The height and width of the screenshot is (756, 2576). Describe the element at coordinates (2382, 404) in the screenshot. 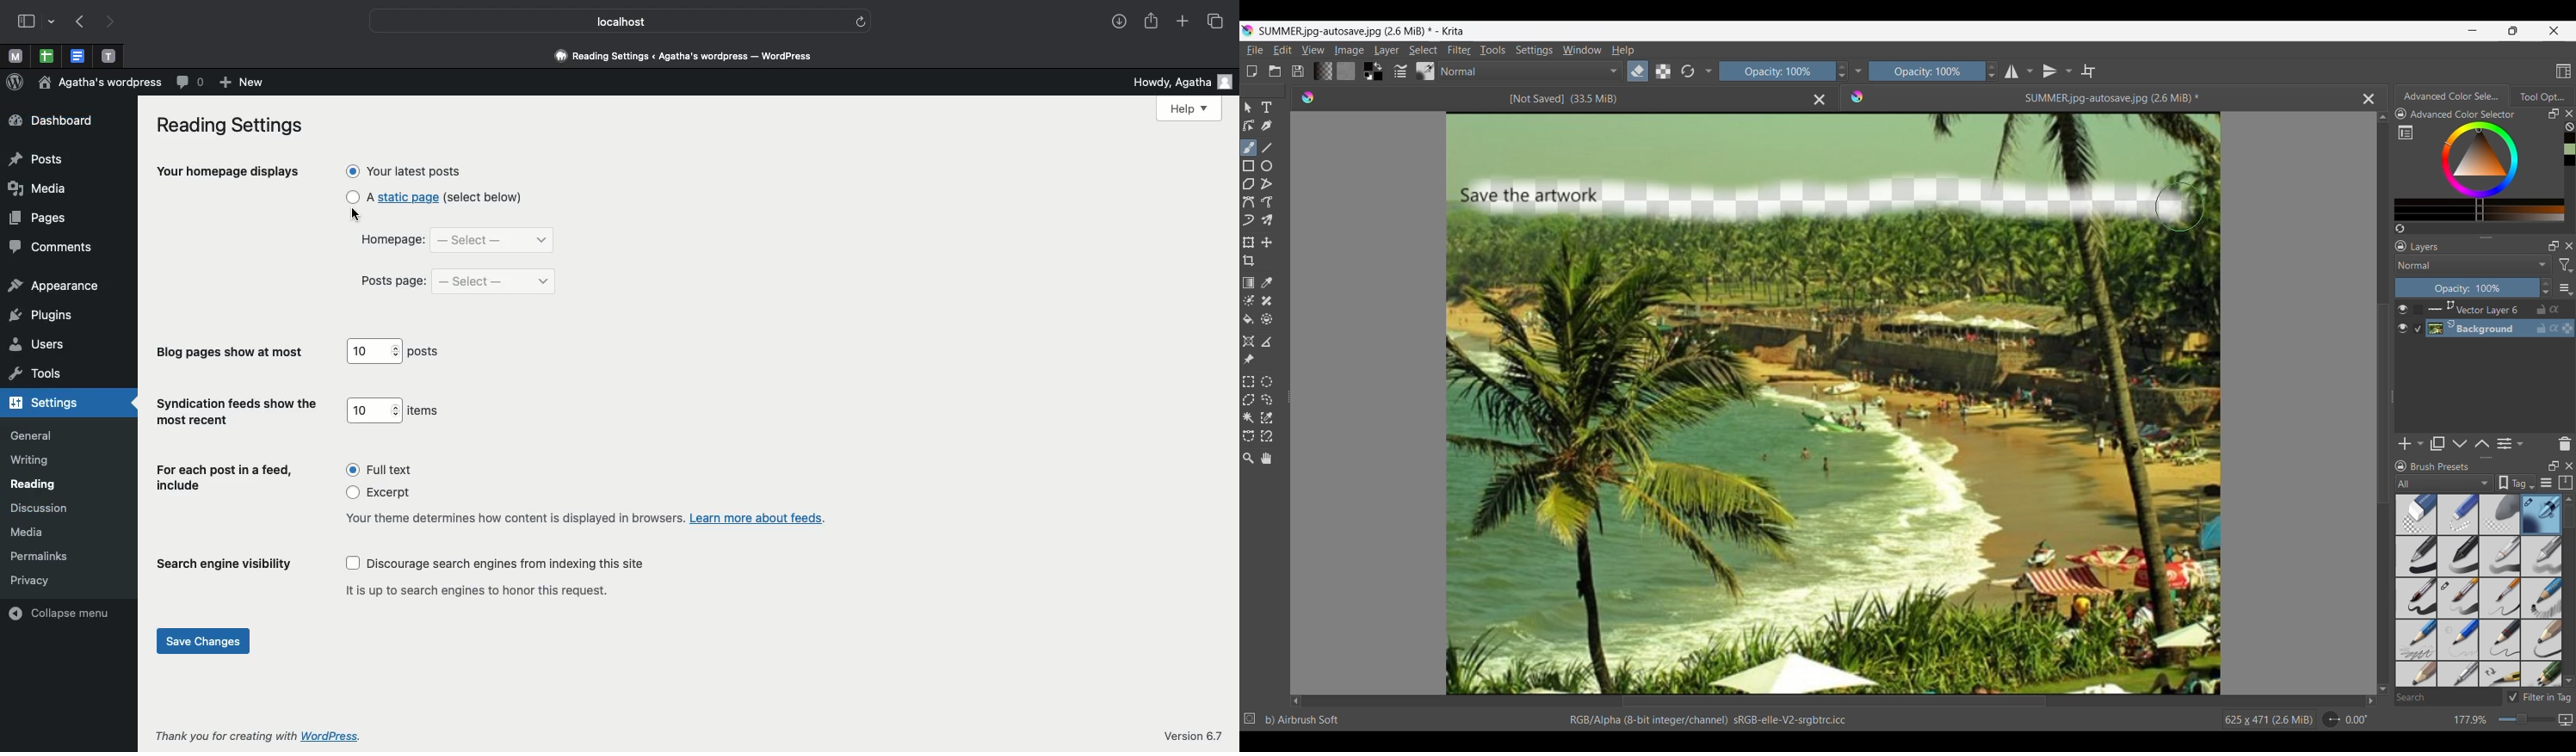

I see `Vertical slide bar` at that location.